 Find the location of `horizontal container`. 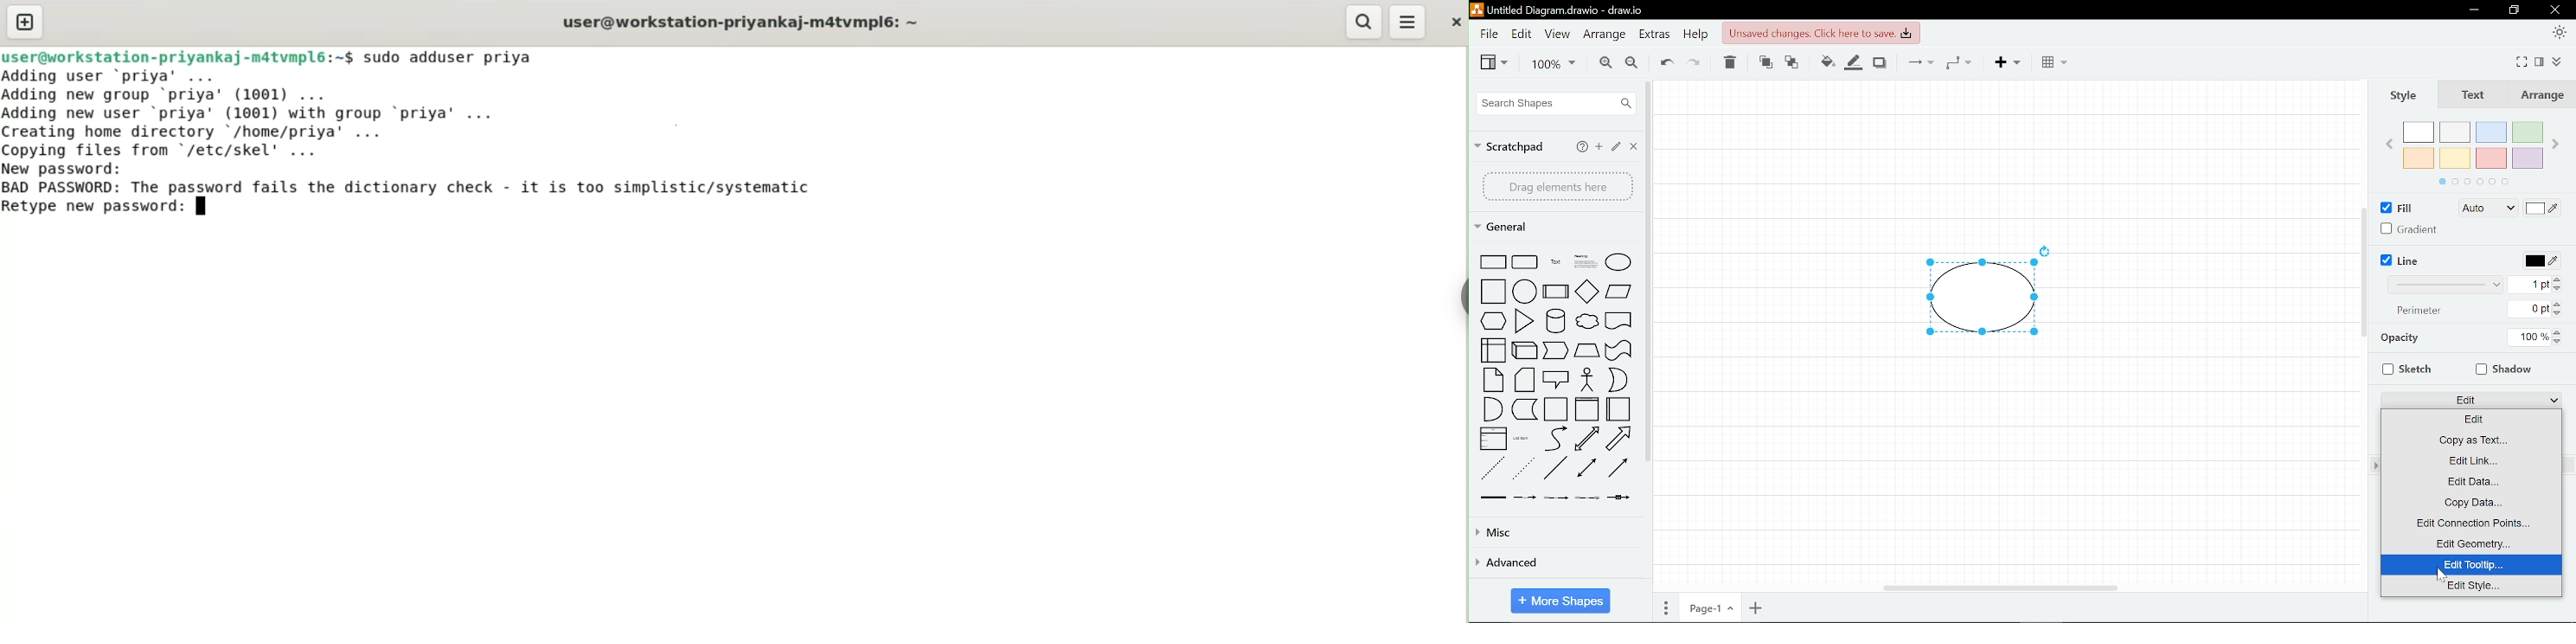

horizontal container is located at coordinates (1619, 409).